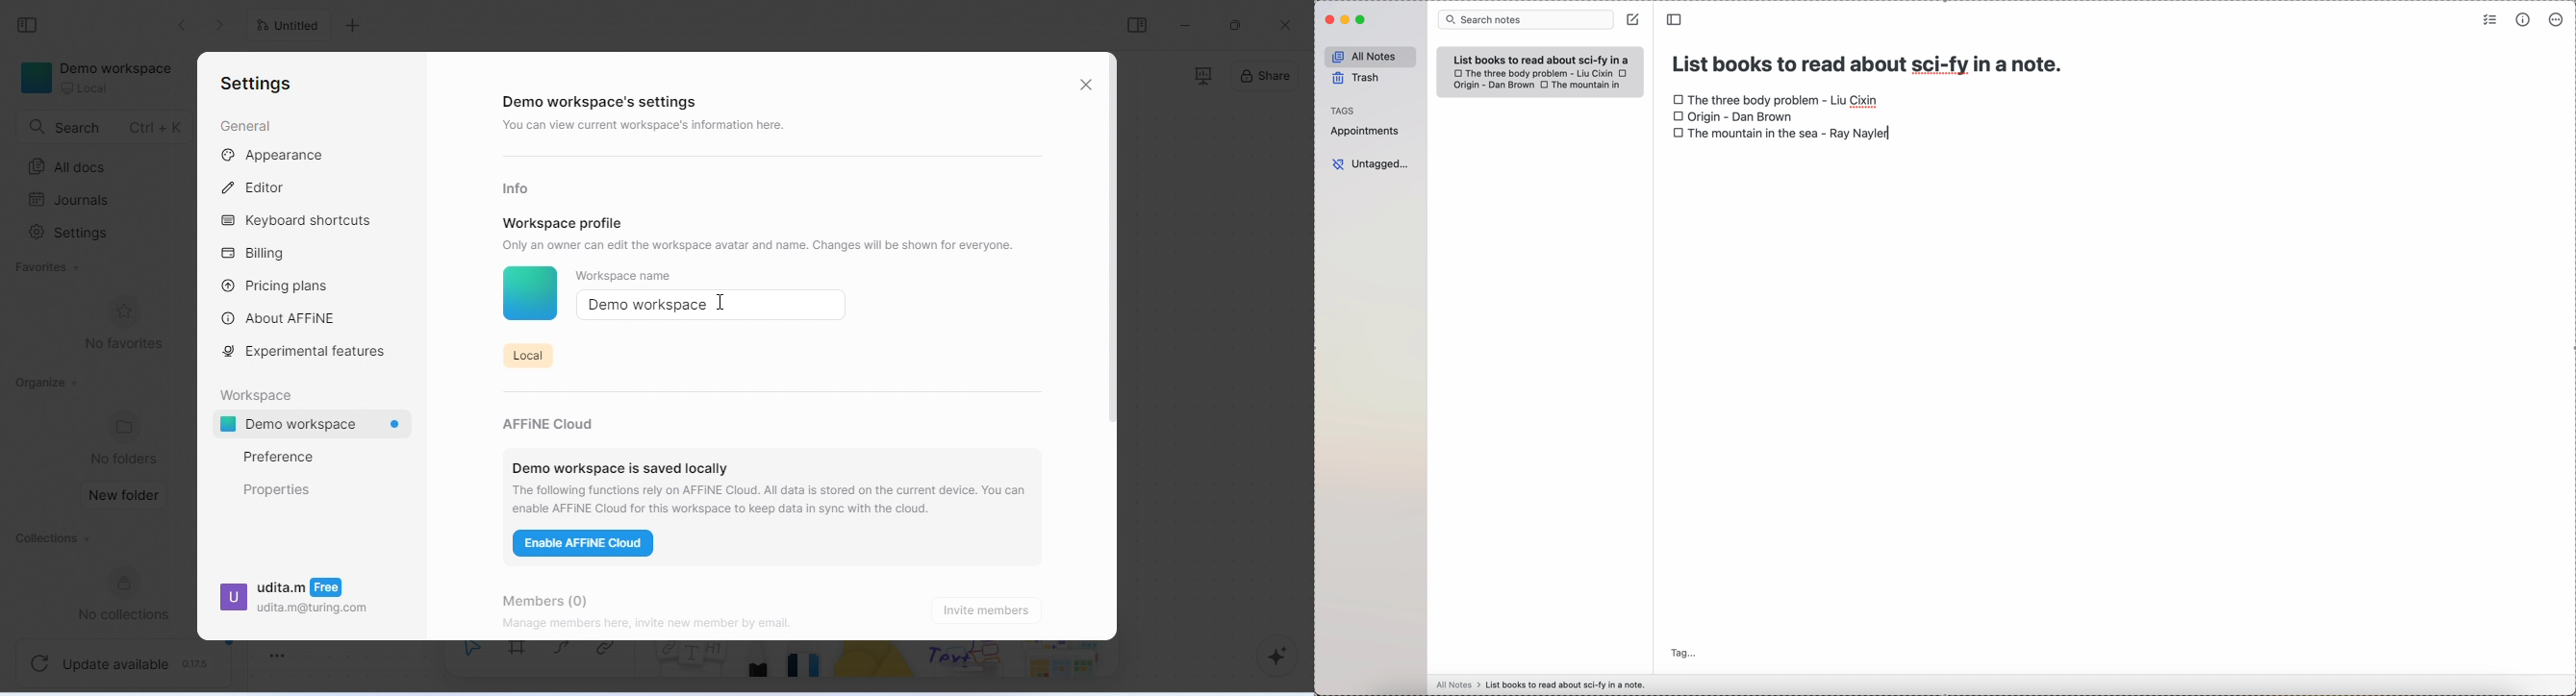  What do you see at coordinates (1357, 78) in the screenshot?
I see `trash` at bounding box center [1357, 78].